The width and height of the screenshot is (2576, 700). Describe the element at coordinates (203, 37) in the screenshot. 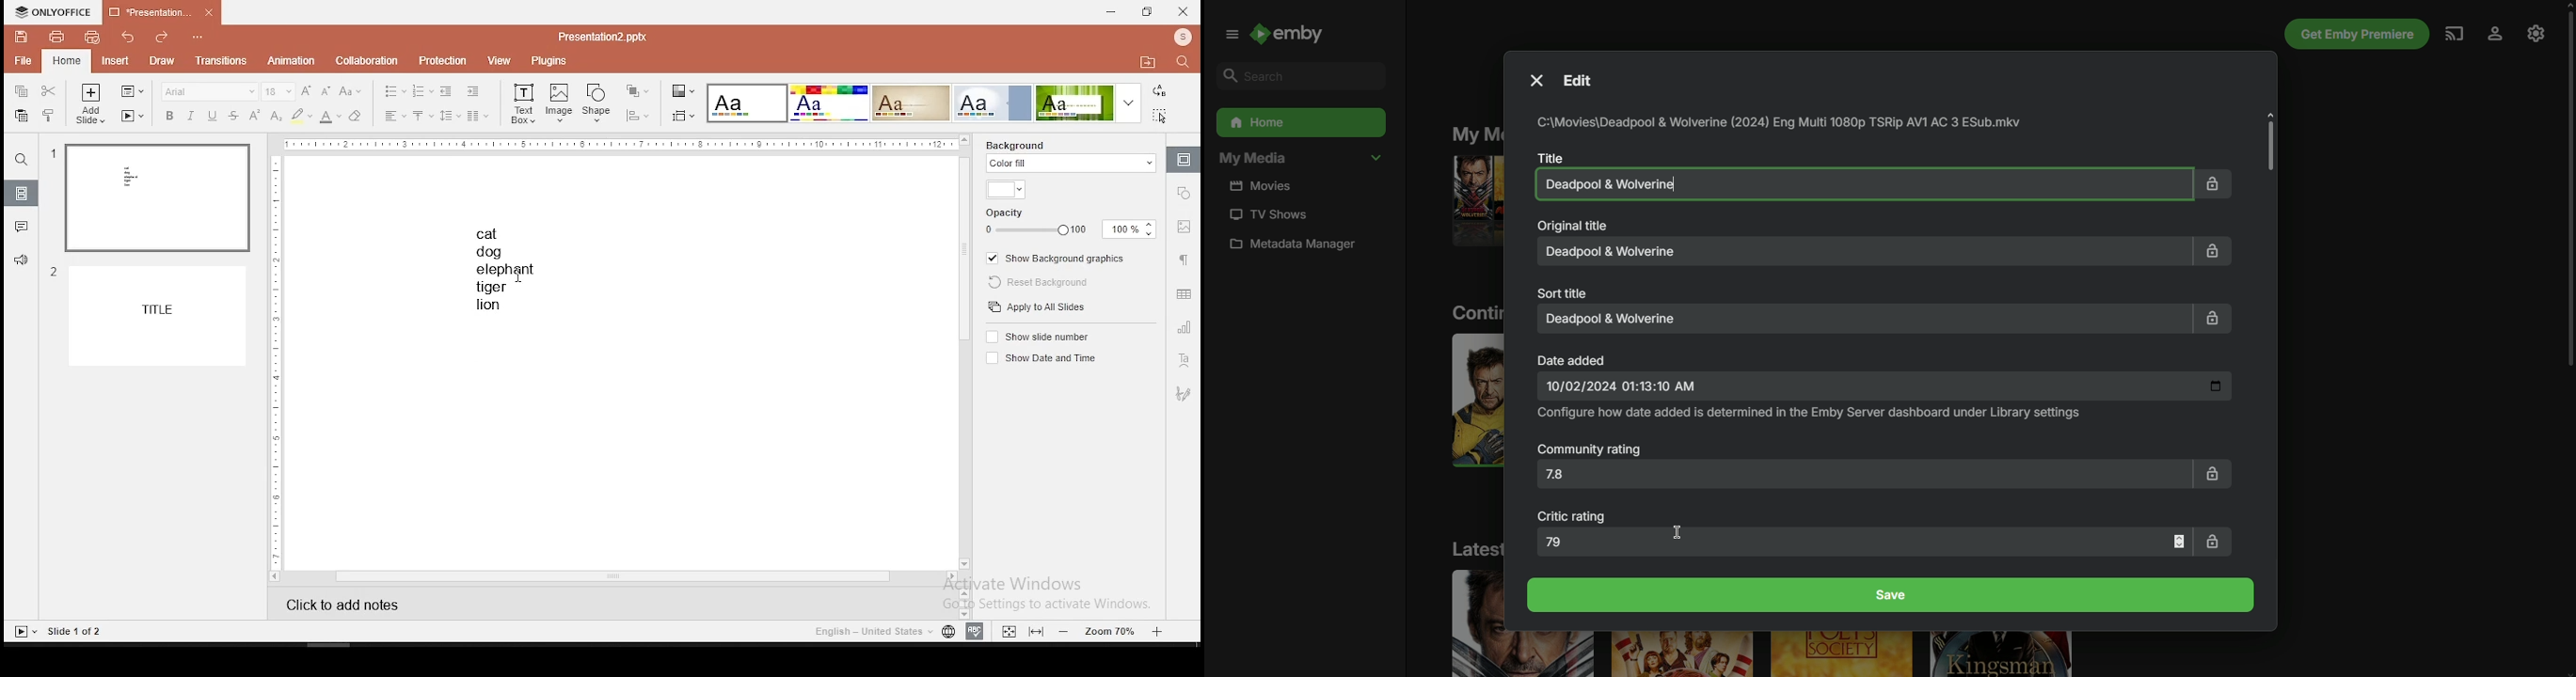

I see `customize quick access toolbar` at that location.